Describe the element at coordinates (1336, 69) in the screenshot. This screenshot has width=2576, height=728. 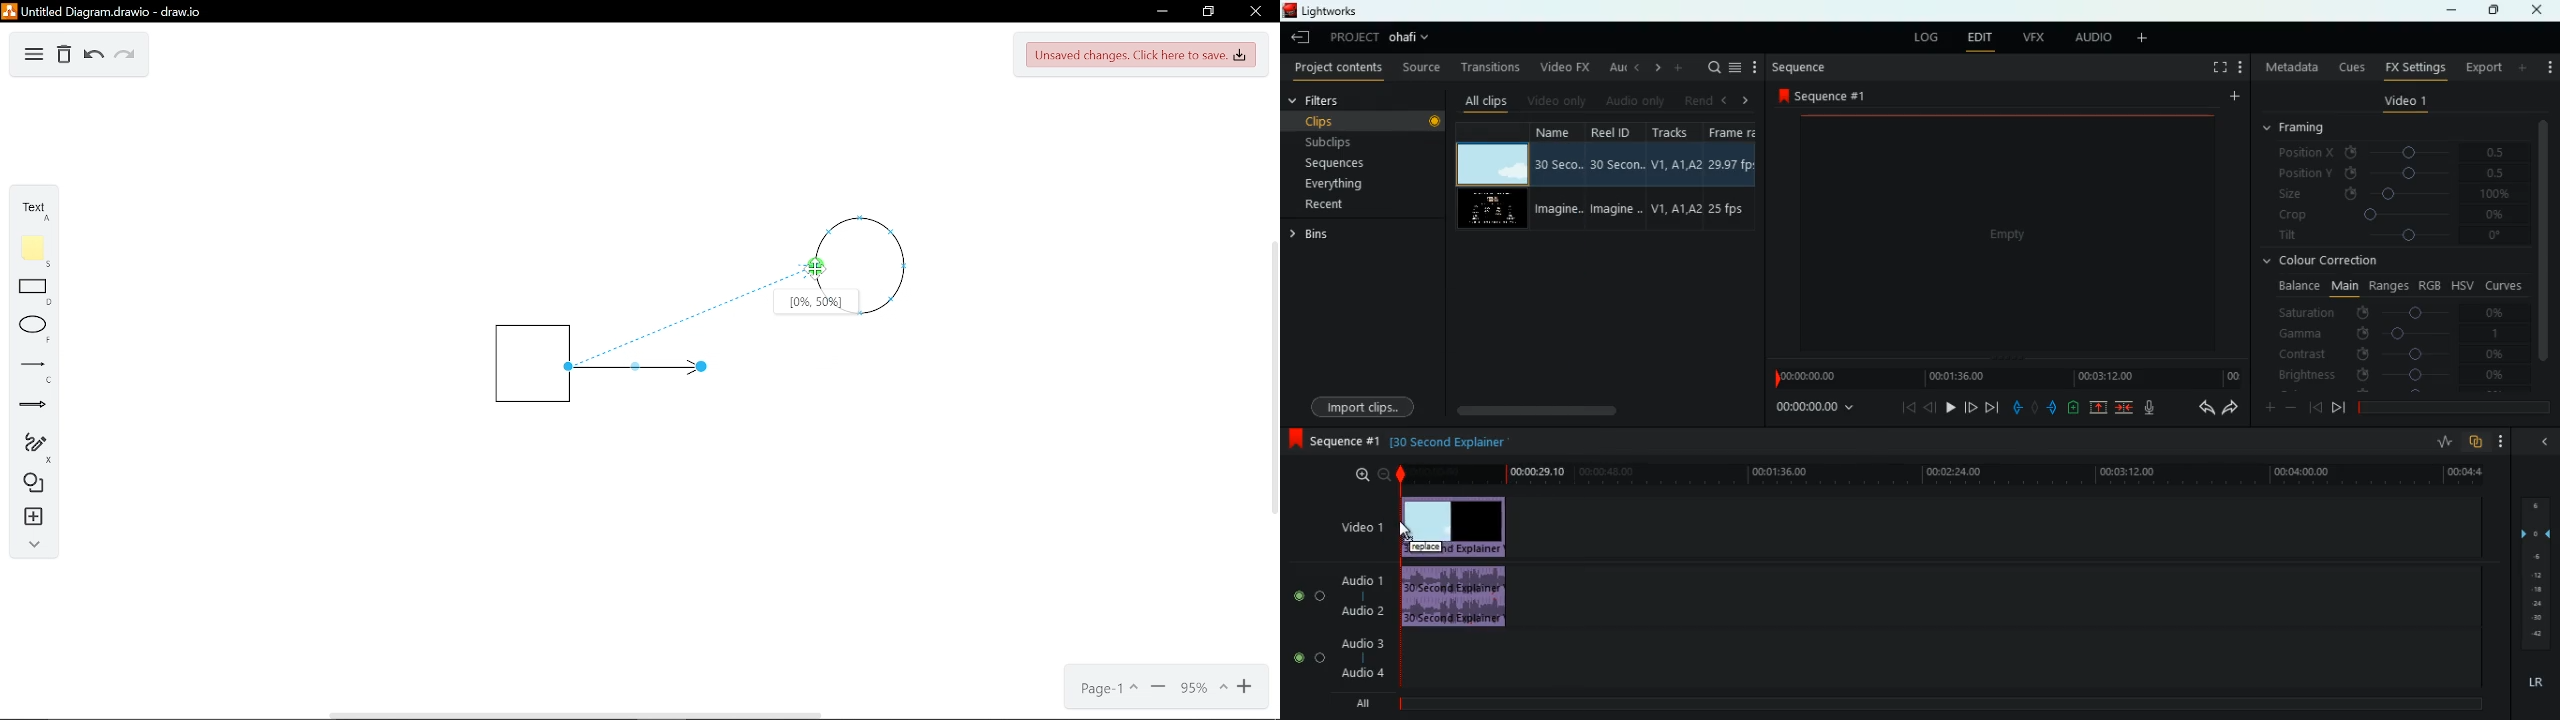
I see `project contents` at that location.